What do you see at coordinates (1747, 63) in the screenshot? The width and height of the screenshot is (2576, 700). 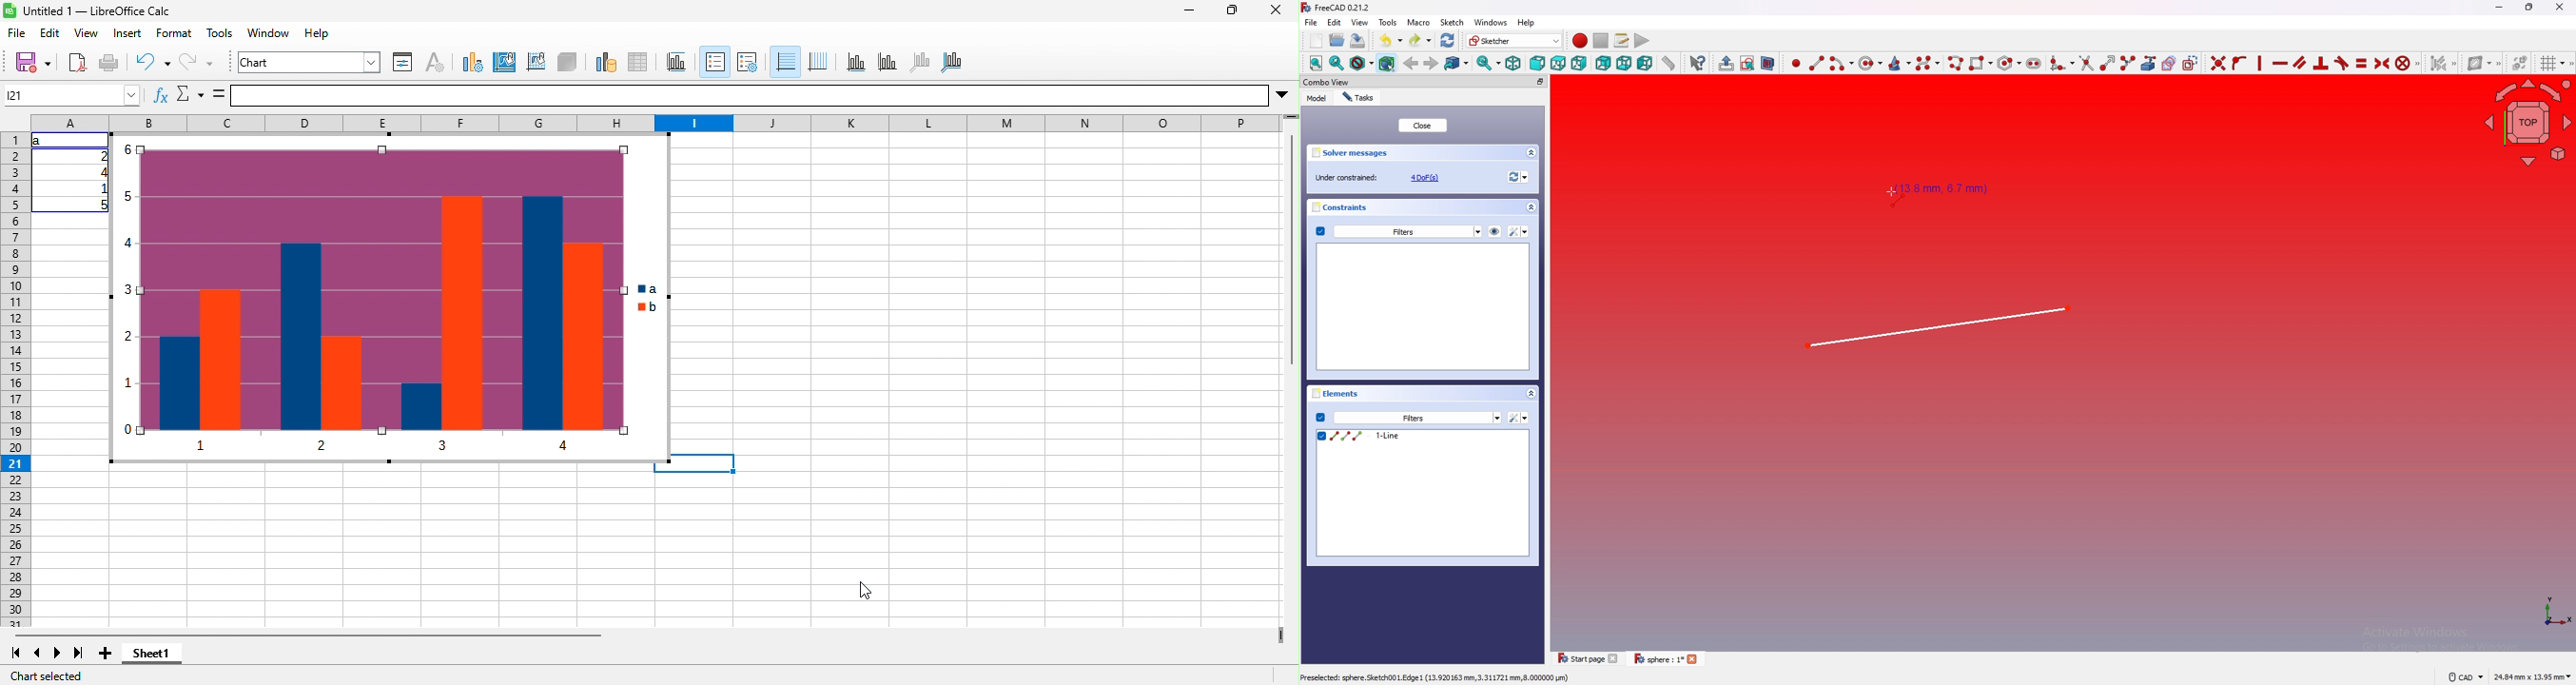 I see `View sketch` at bounding box center [1747, 63].